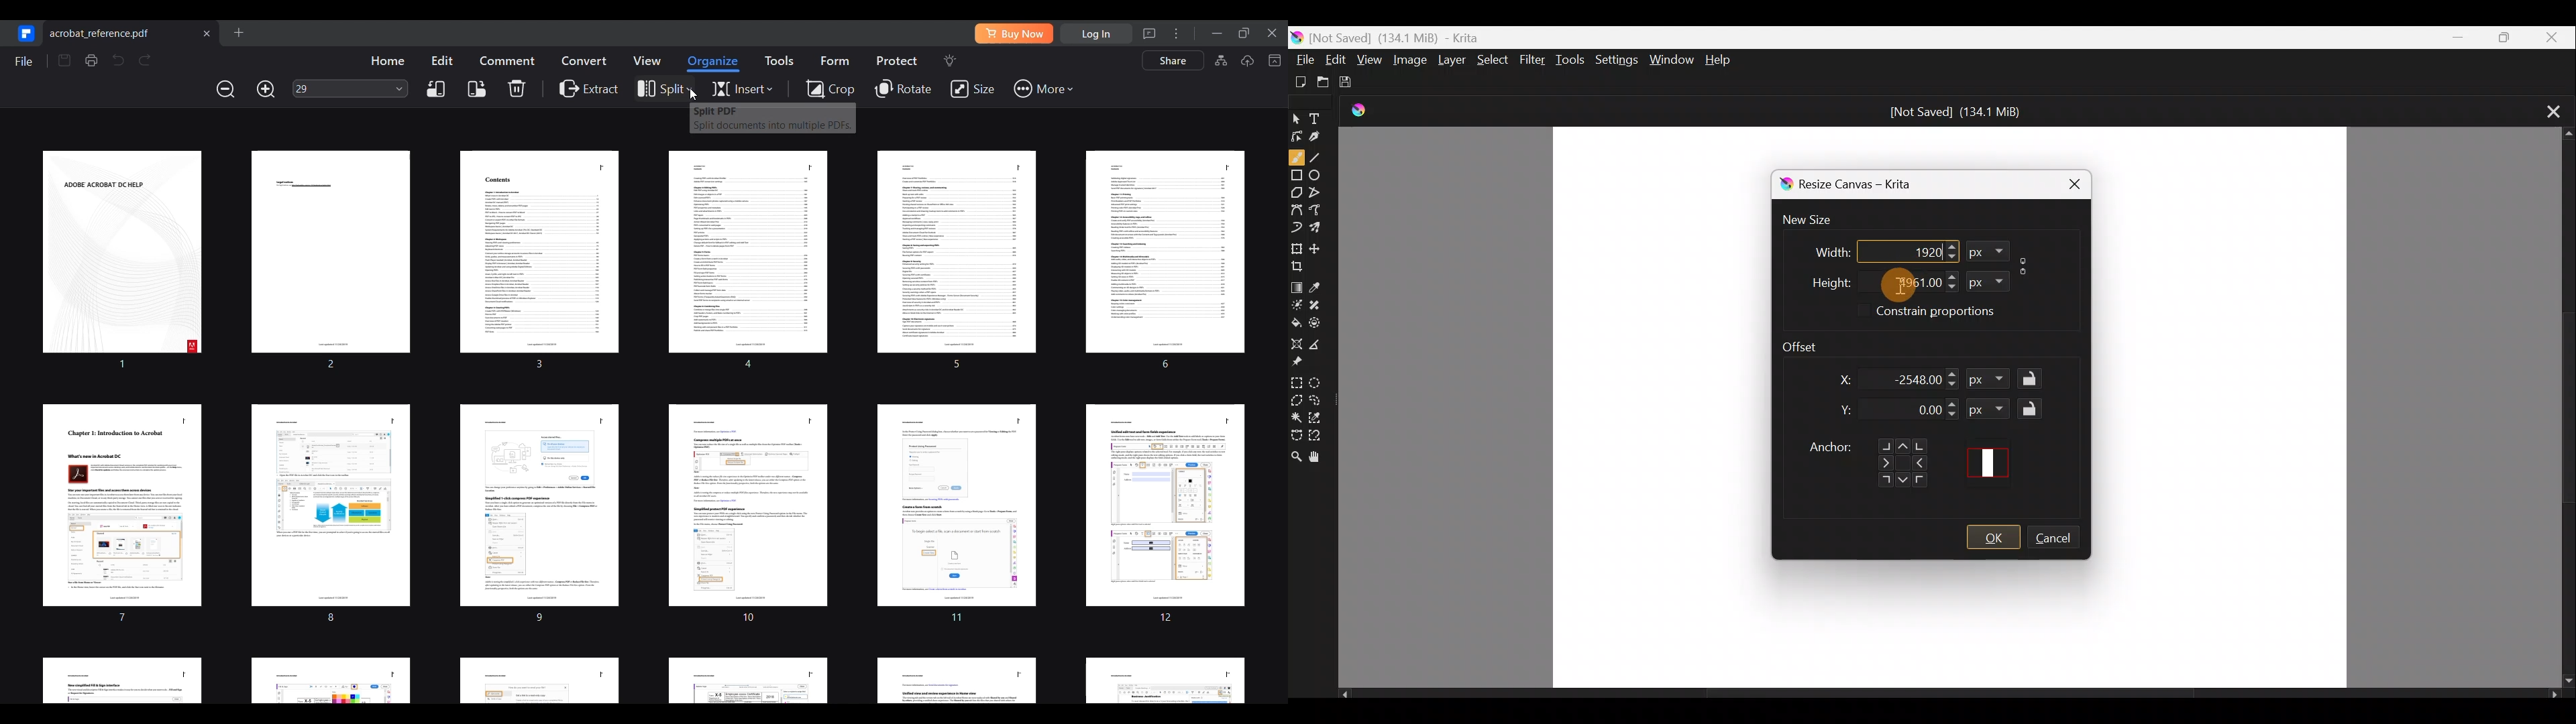 The width and height of the screenshot is (2576, 728). What do you see at coordinates (2033, 379) in the screenshot?
I see `Lock/Unlock` at bounding box center [2033, 379].